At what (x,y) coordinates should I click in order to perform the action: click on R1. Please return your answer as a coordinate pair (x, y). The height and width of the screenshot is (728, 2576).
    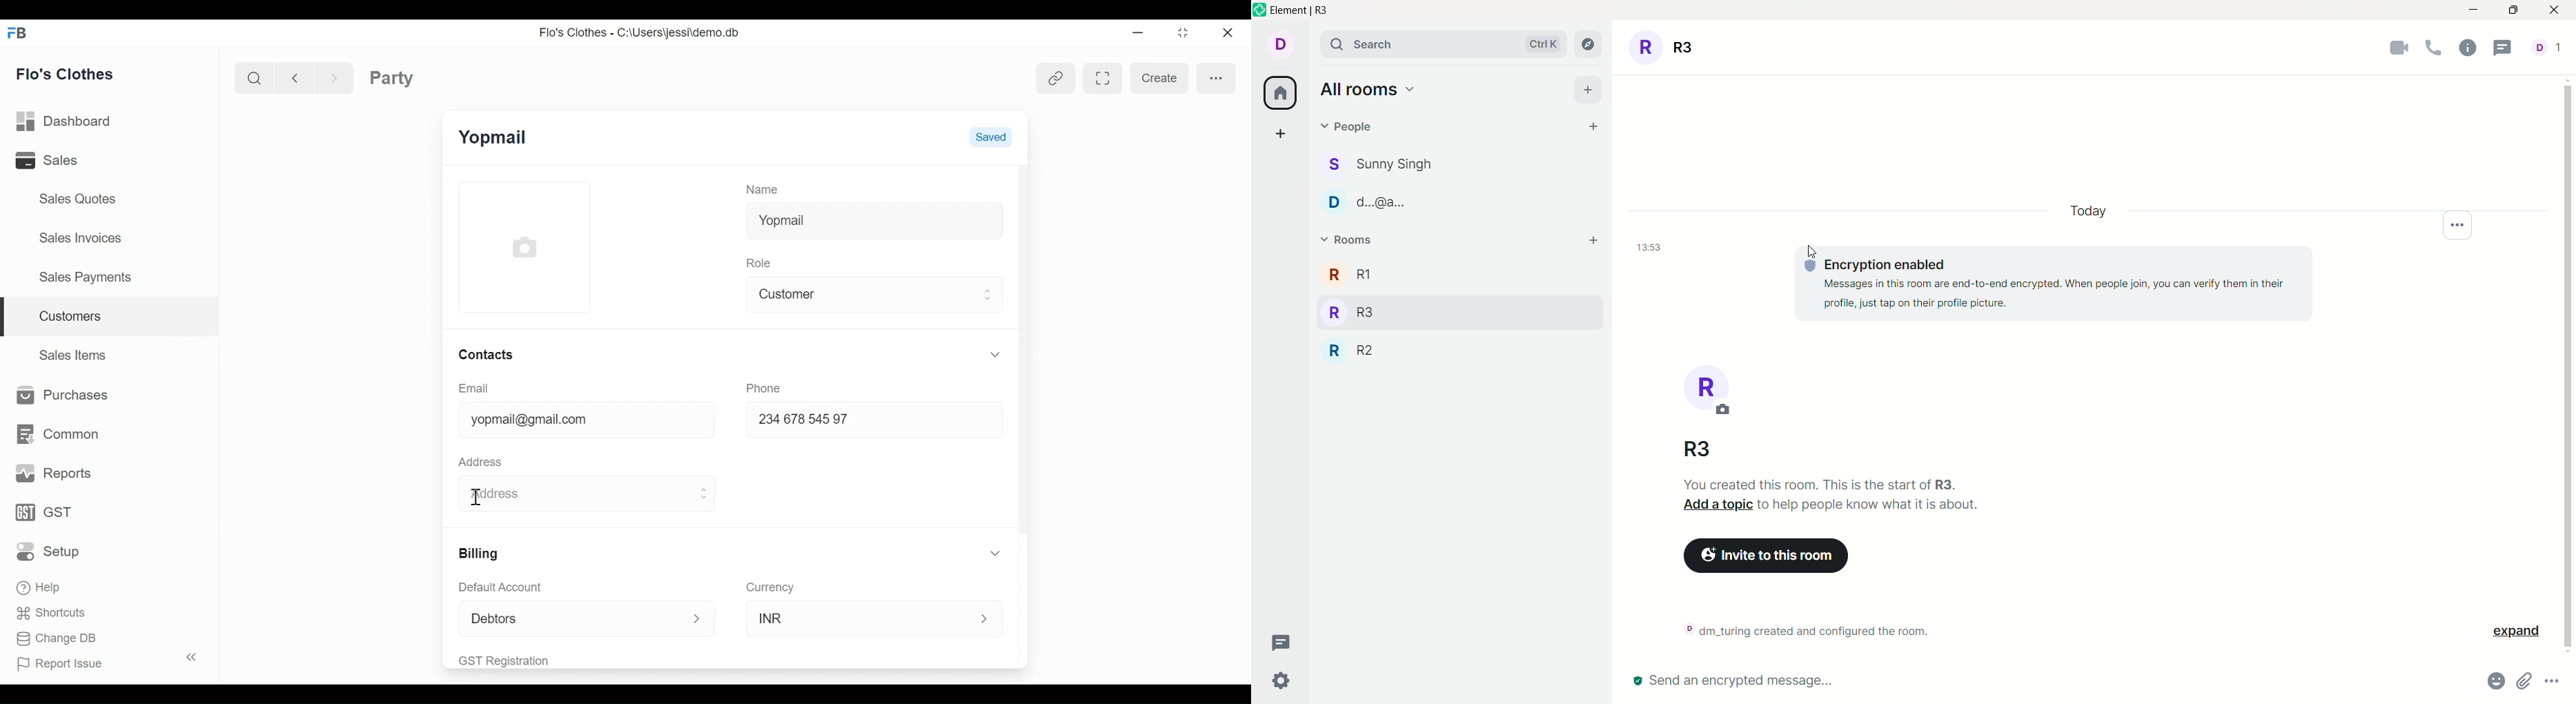
    Looking at the image, I should click on (1346, 275).